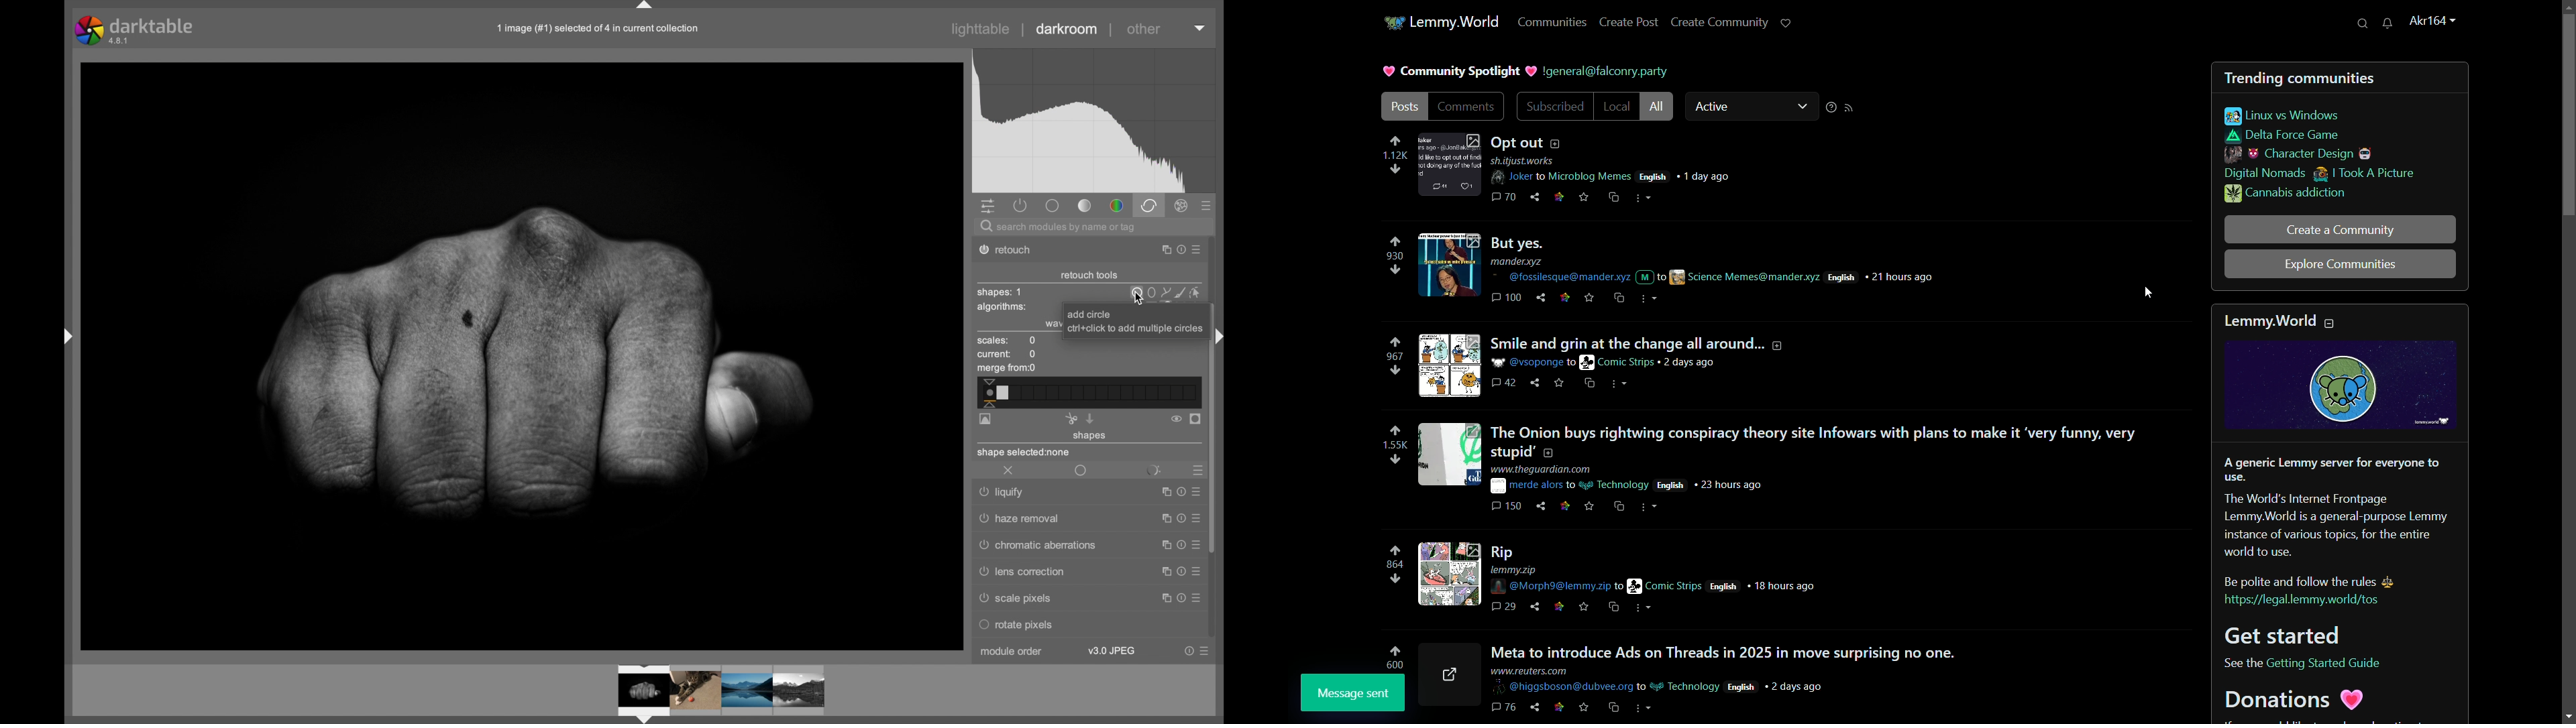 The image size is (2576, 728). I want to click on help, so click(1179, 572).